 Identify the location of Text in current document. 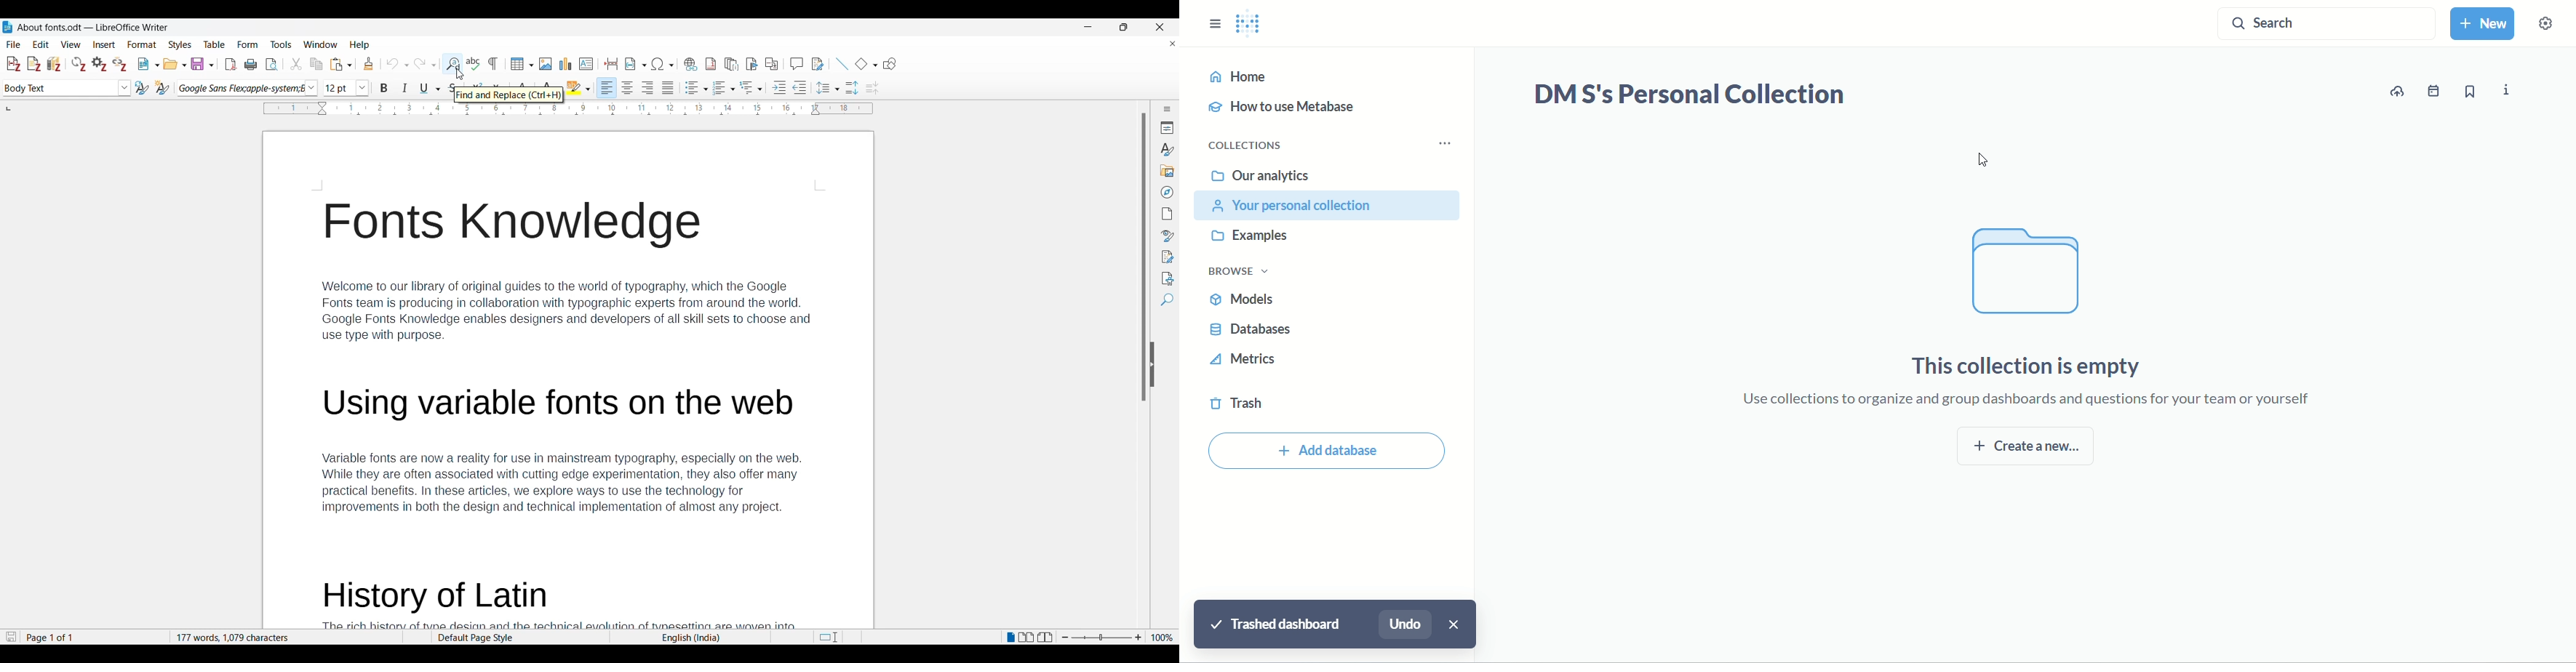
(566, 381).